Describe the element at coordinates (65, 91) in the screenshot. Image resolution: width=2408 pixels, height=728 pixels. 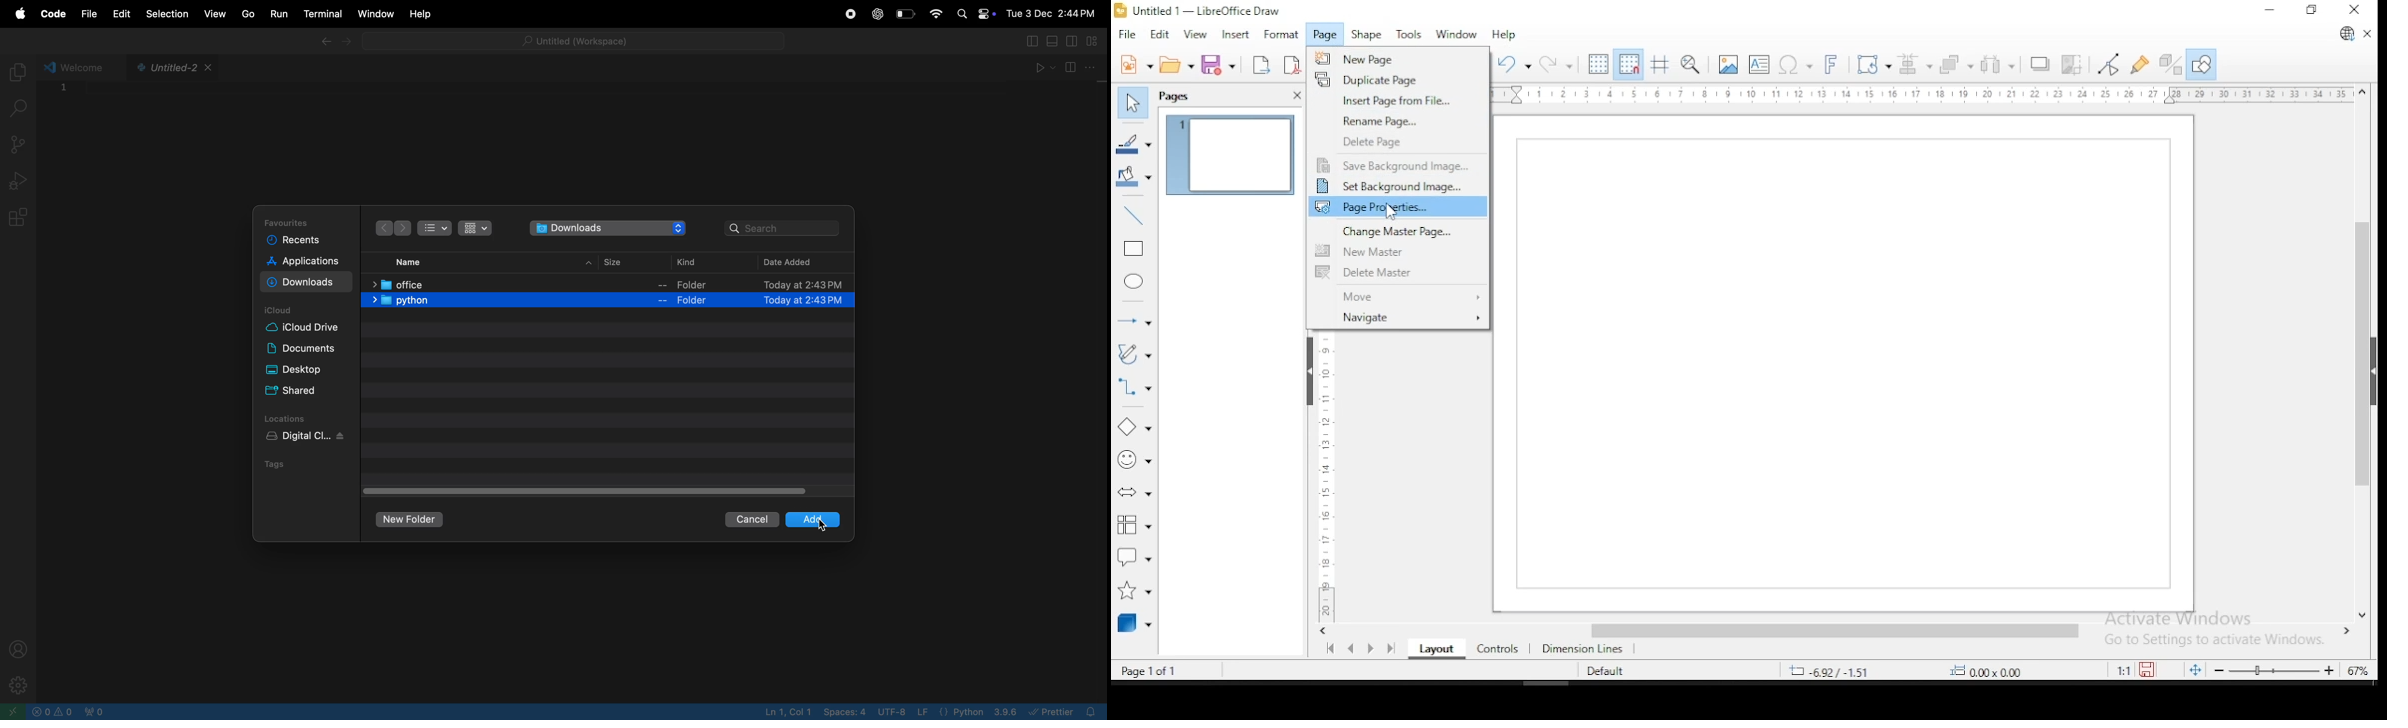
I see `1` at that location.